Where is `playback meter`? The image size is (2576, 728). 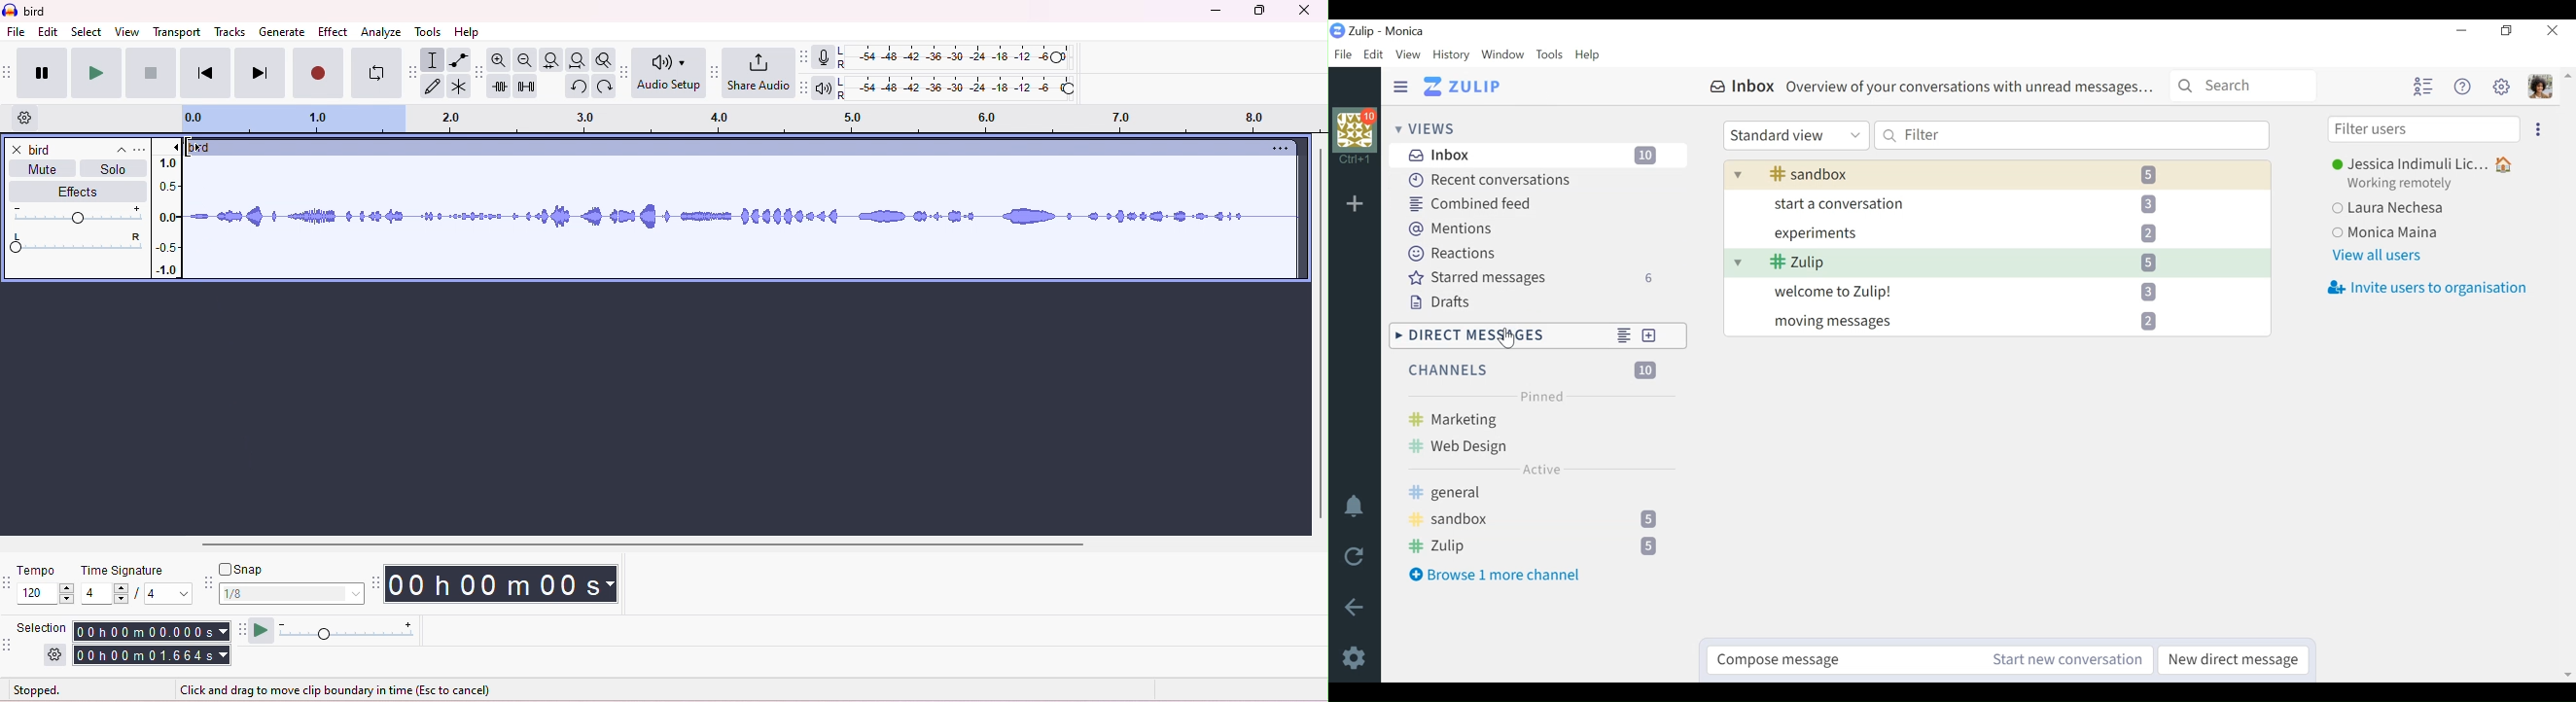
playback meter is located at coordinates (823, 88).